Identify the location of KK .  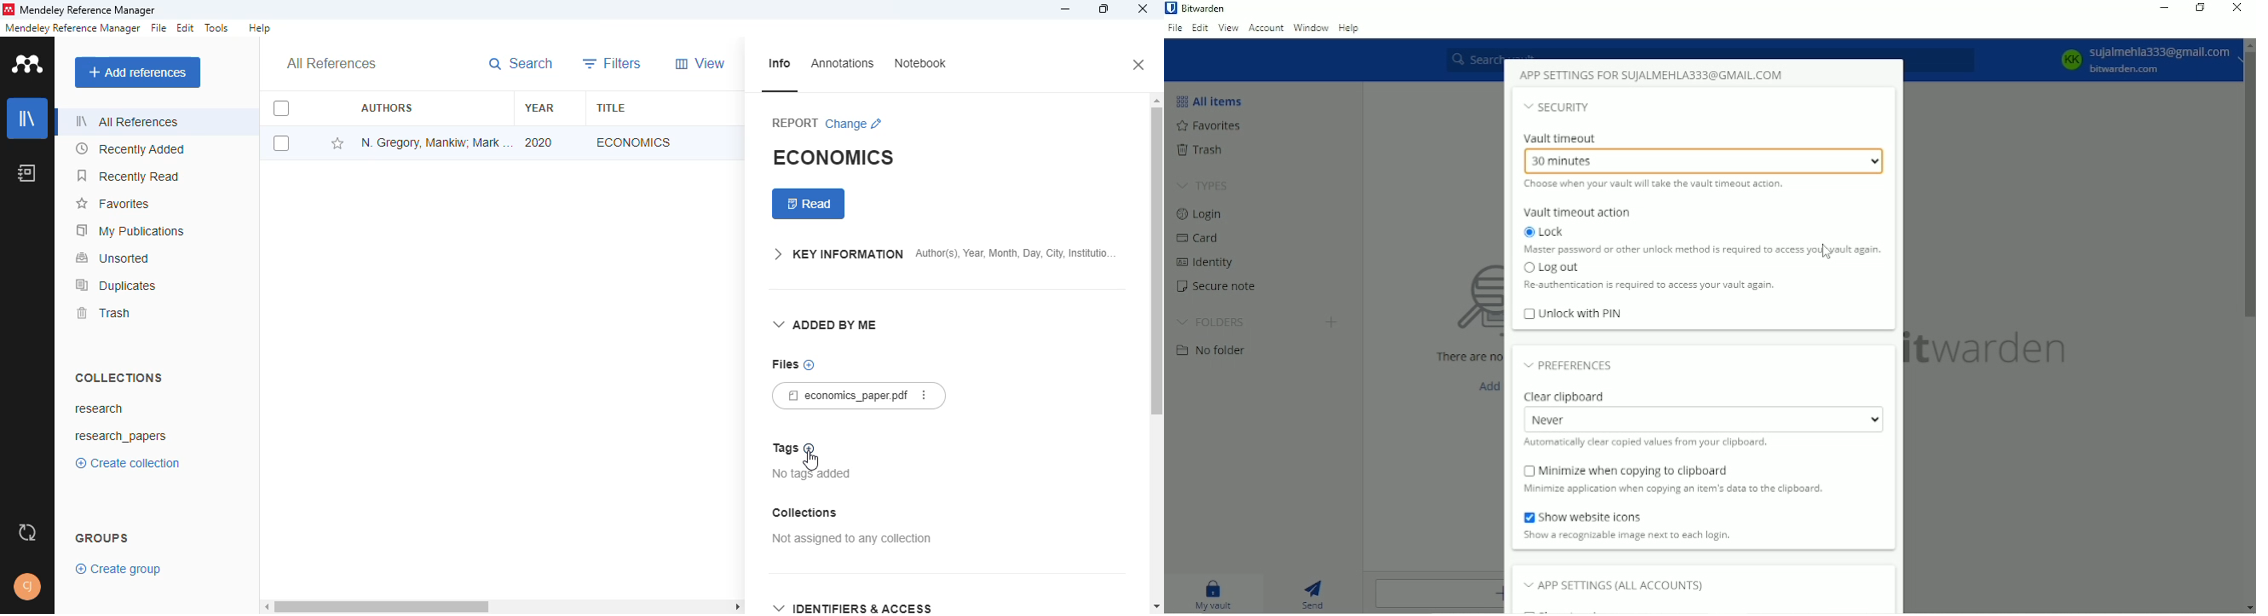
(2071, 59).